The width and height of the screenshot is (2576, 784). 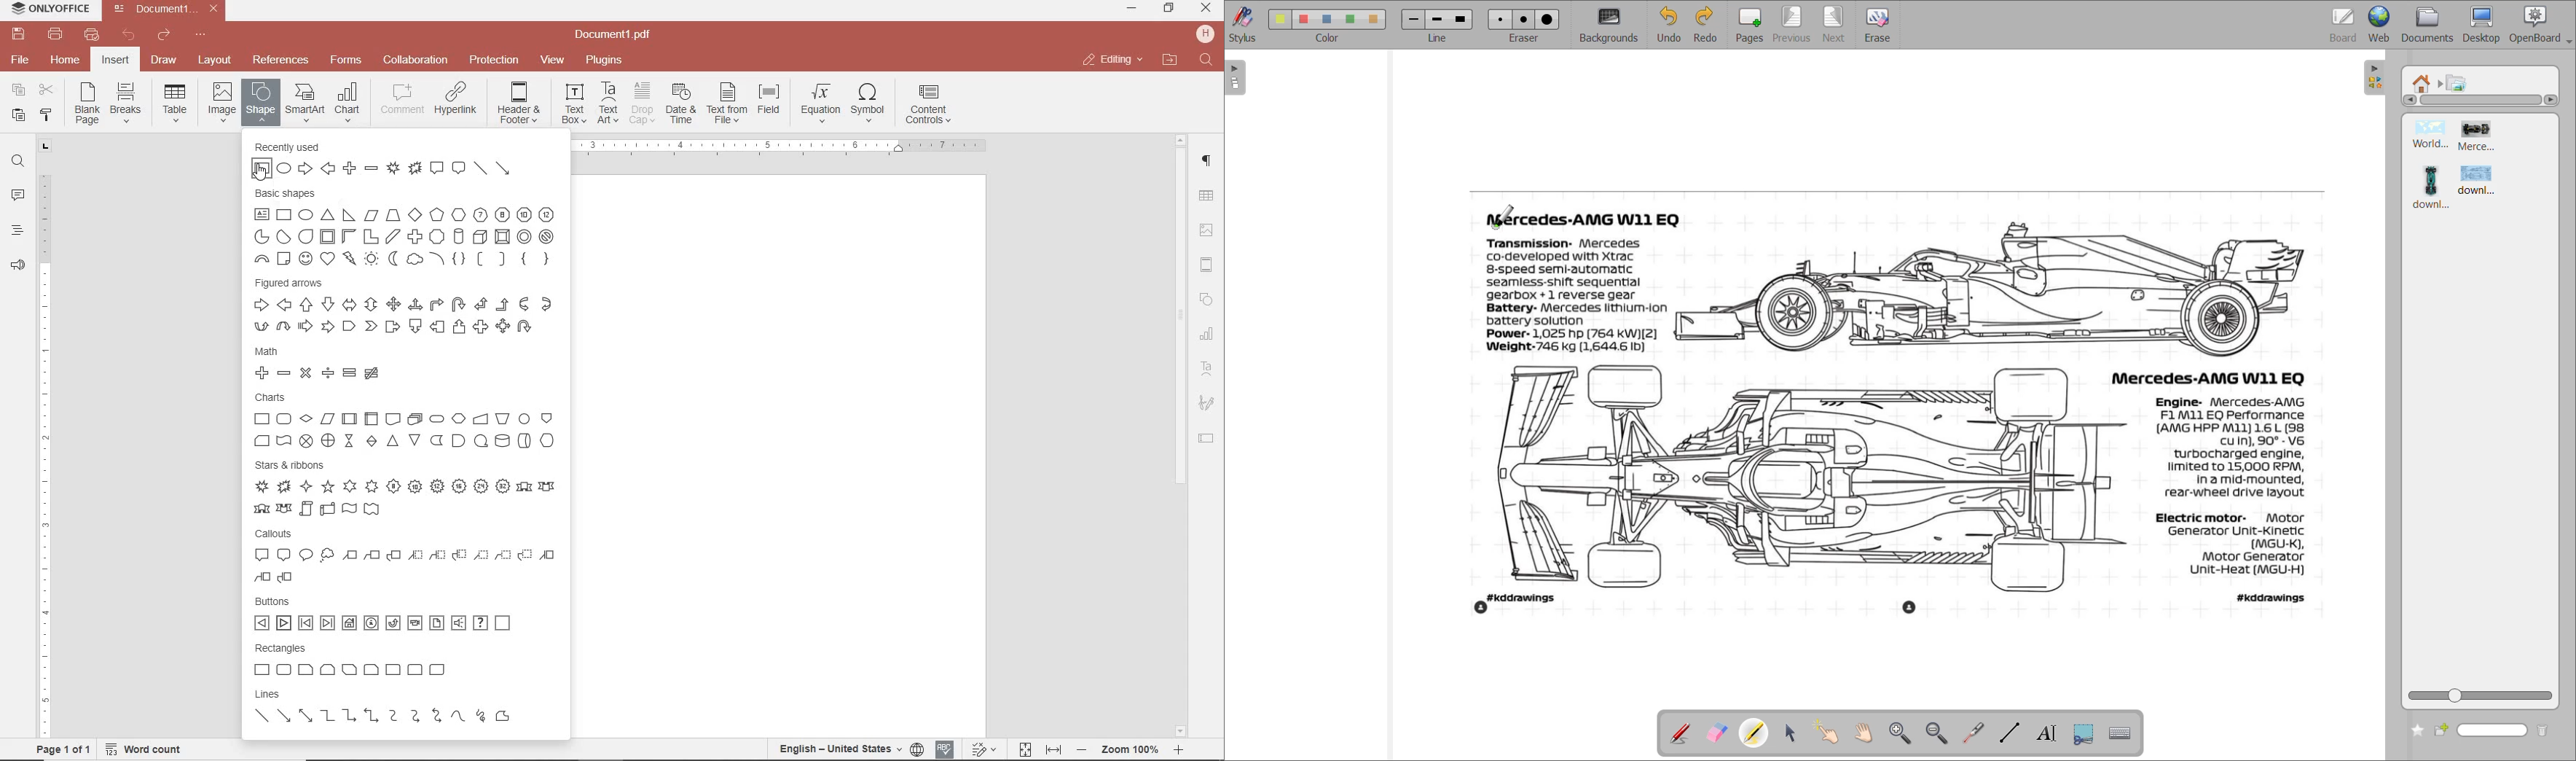 I want to click on color 5, so click(x=1375, y=19).